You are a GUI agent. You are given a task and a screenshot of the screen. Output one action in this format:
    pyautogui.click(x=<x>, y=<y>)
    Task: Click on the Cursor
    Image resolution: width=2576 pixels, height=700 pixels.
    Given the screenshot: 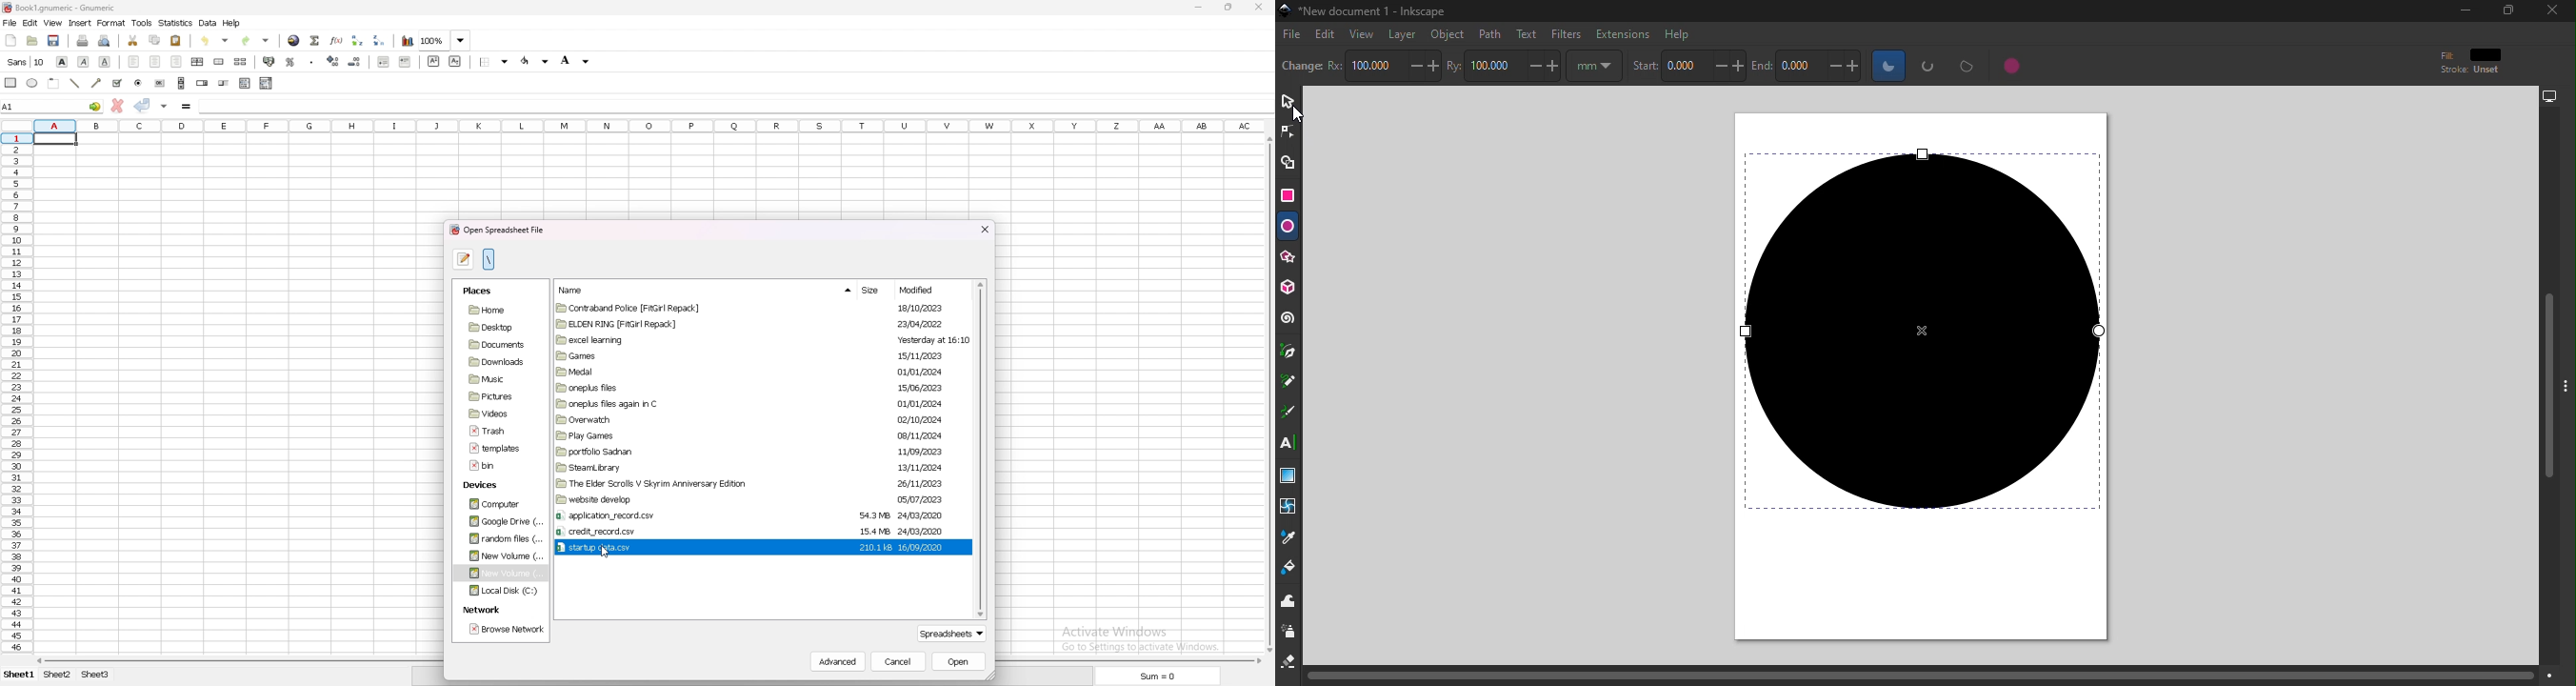 What is the action you would take?
    pyautogui.click(x=1303, y=113)
    